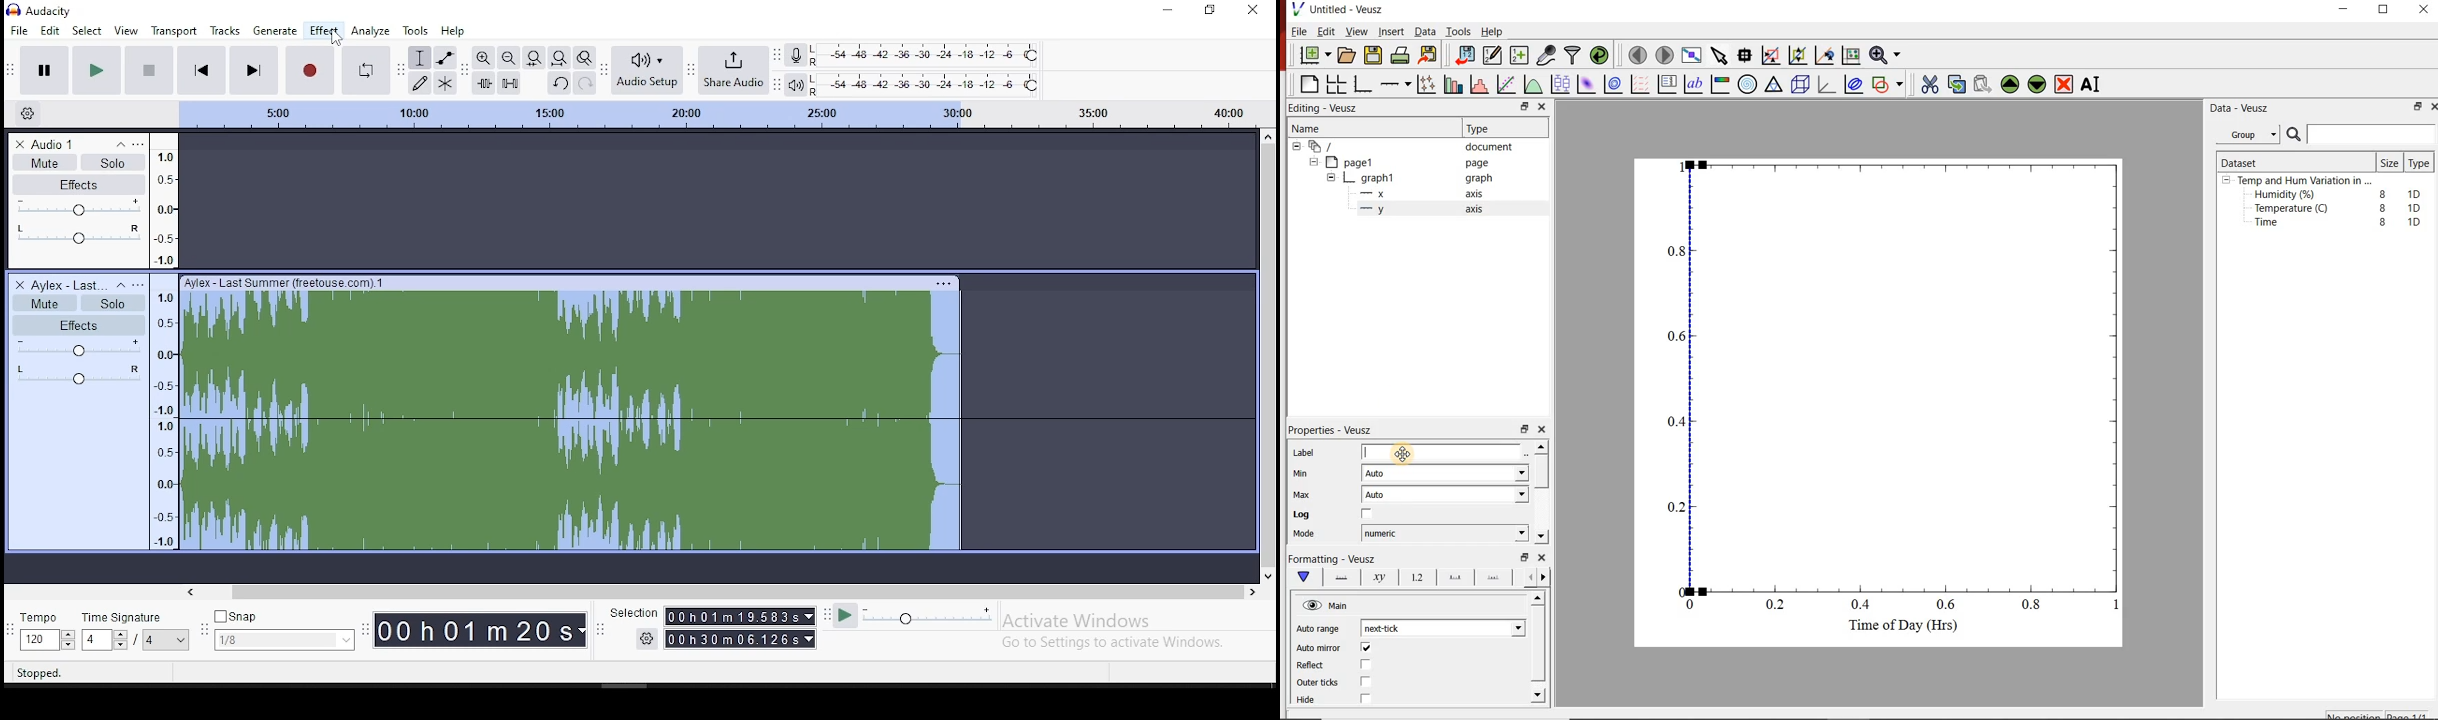  I want to click on Max, so click(1309, 494).